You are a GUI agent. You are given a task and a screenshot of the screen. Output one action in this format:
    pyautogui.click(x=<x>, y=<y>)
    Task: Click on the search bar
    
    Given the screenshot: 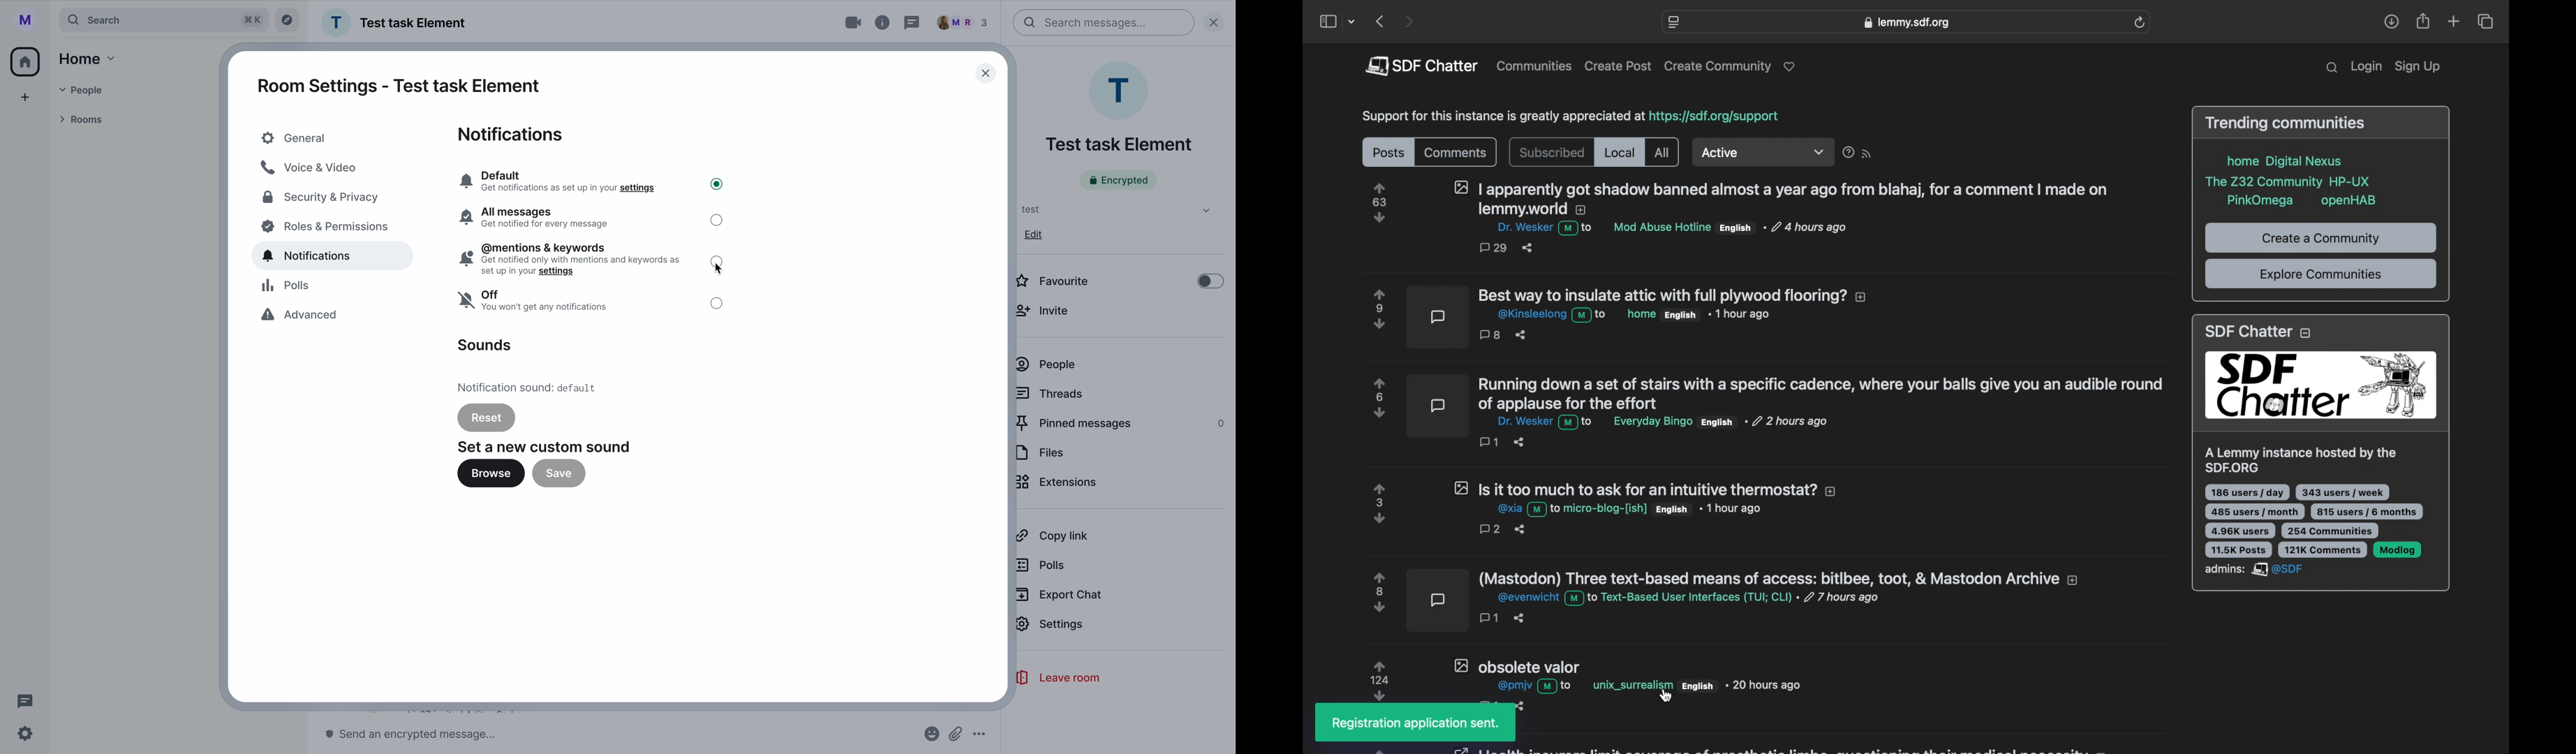 What is the action you would take?
    pyautogui.click(x=1104, y=23)
    